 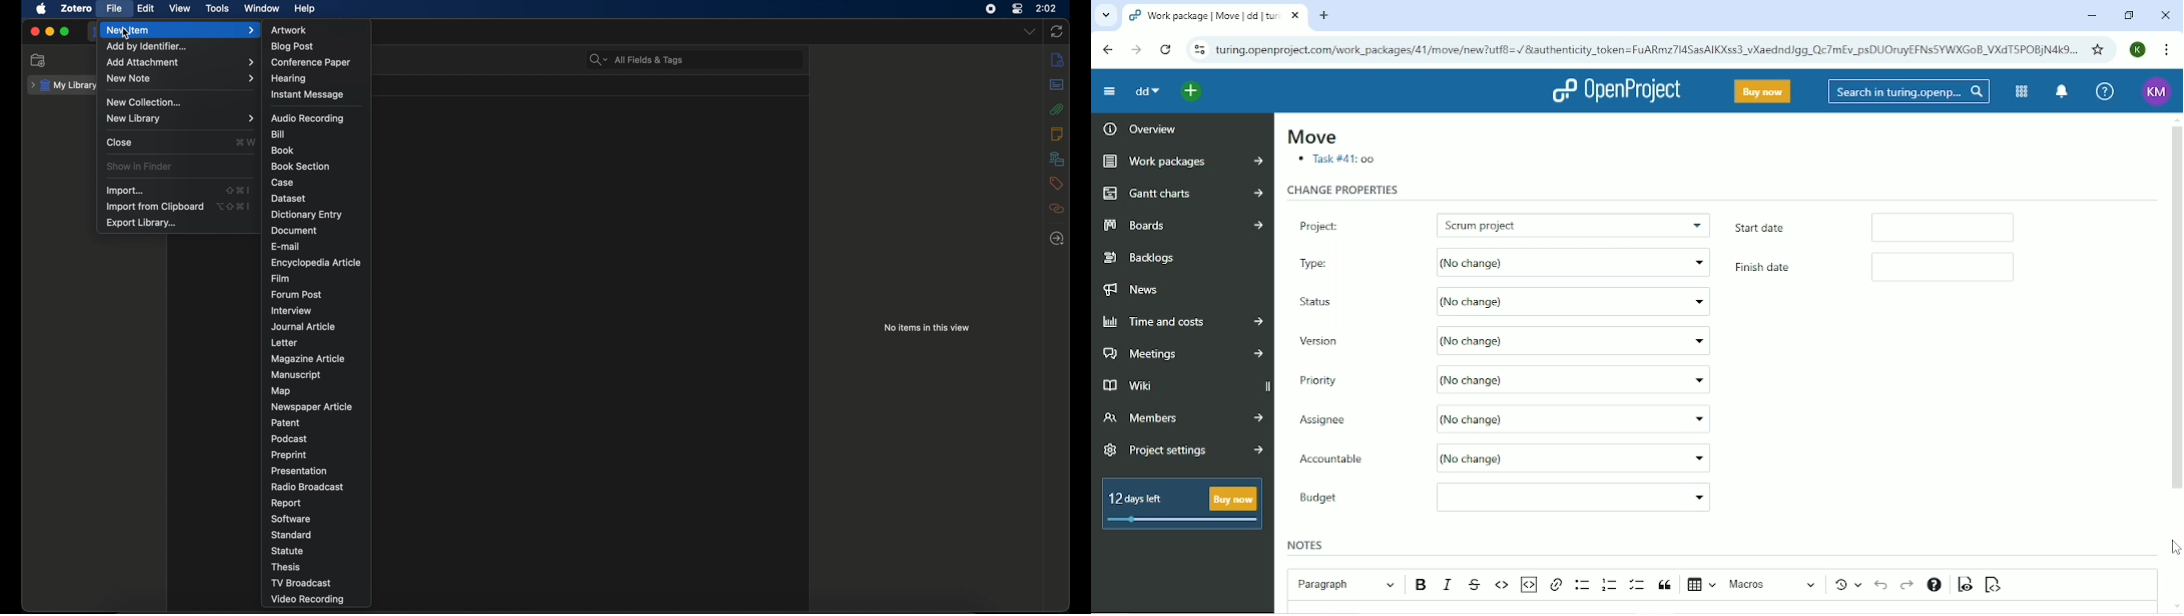 I want to click on export library, so click(x=143, y=223).